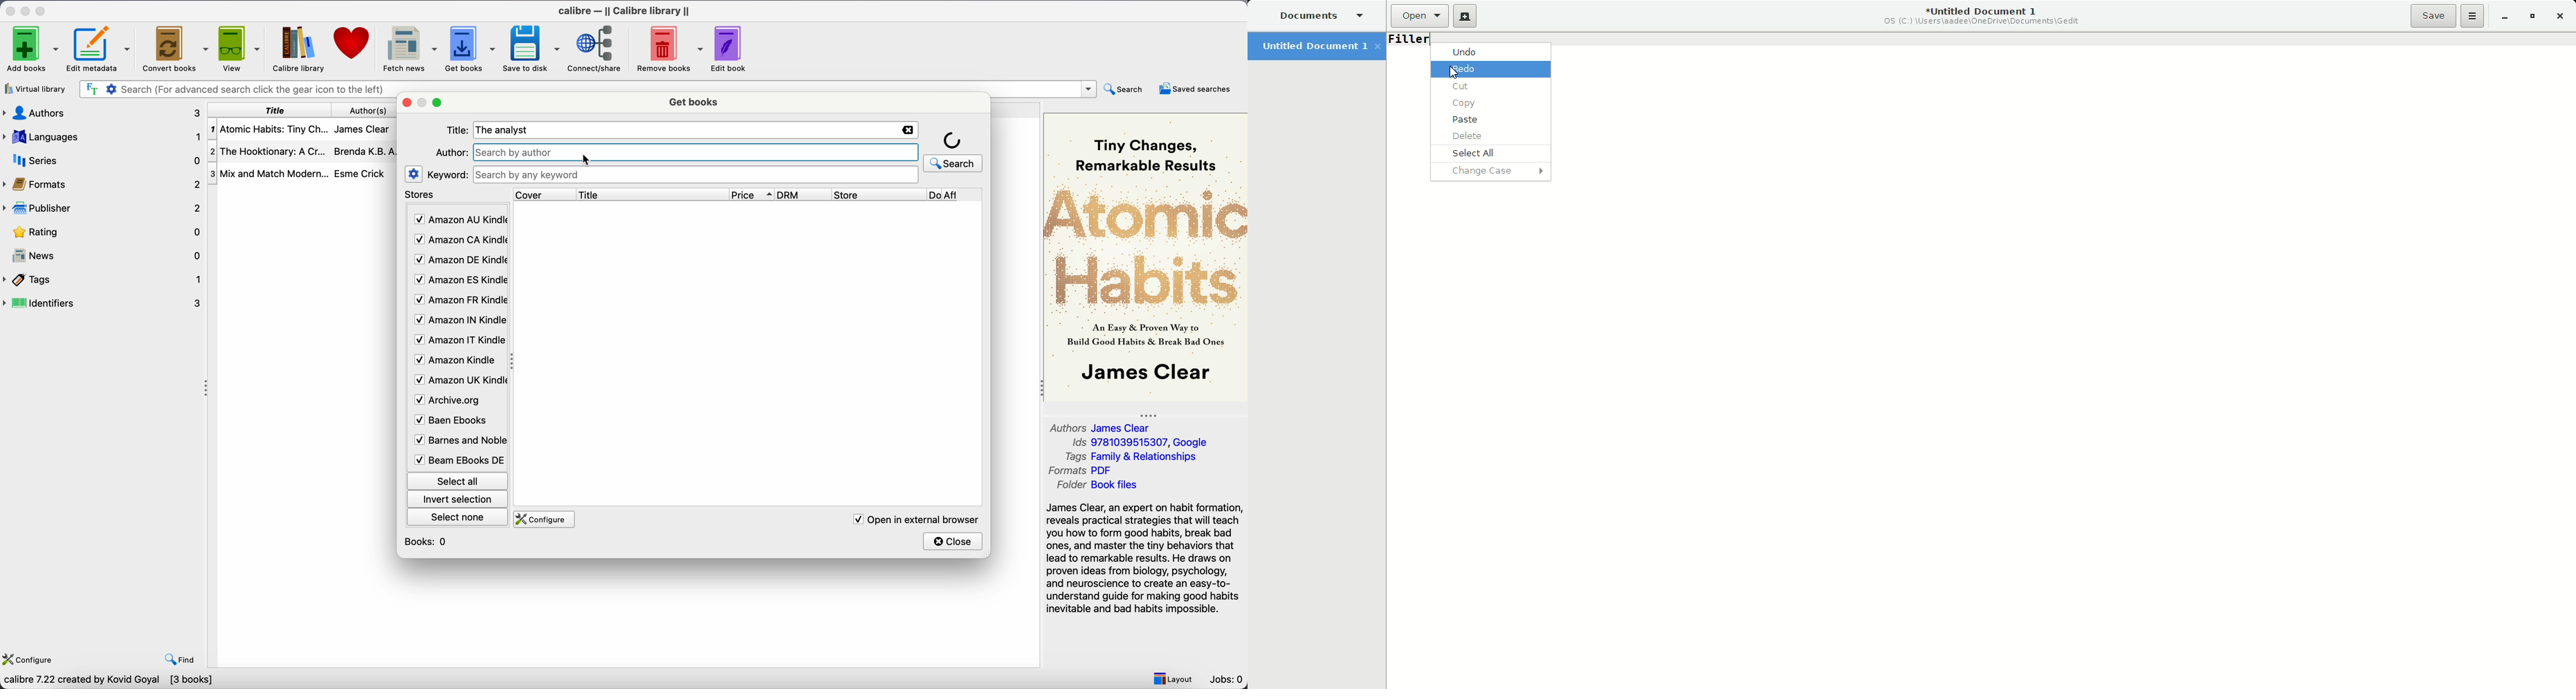 This screenshot has height=700, width=2576. What do you see at coordinates (175, 48) in the screenshot?
I see `convert books` at bounding box center [175, 48].